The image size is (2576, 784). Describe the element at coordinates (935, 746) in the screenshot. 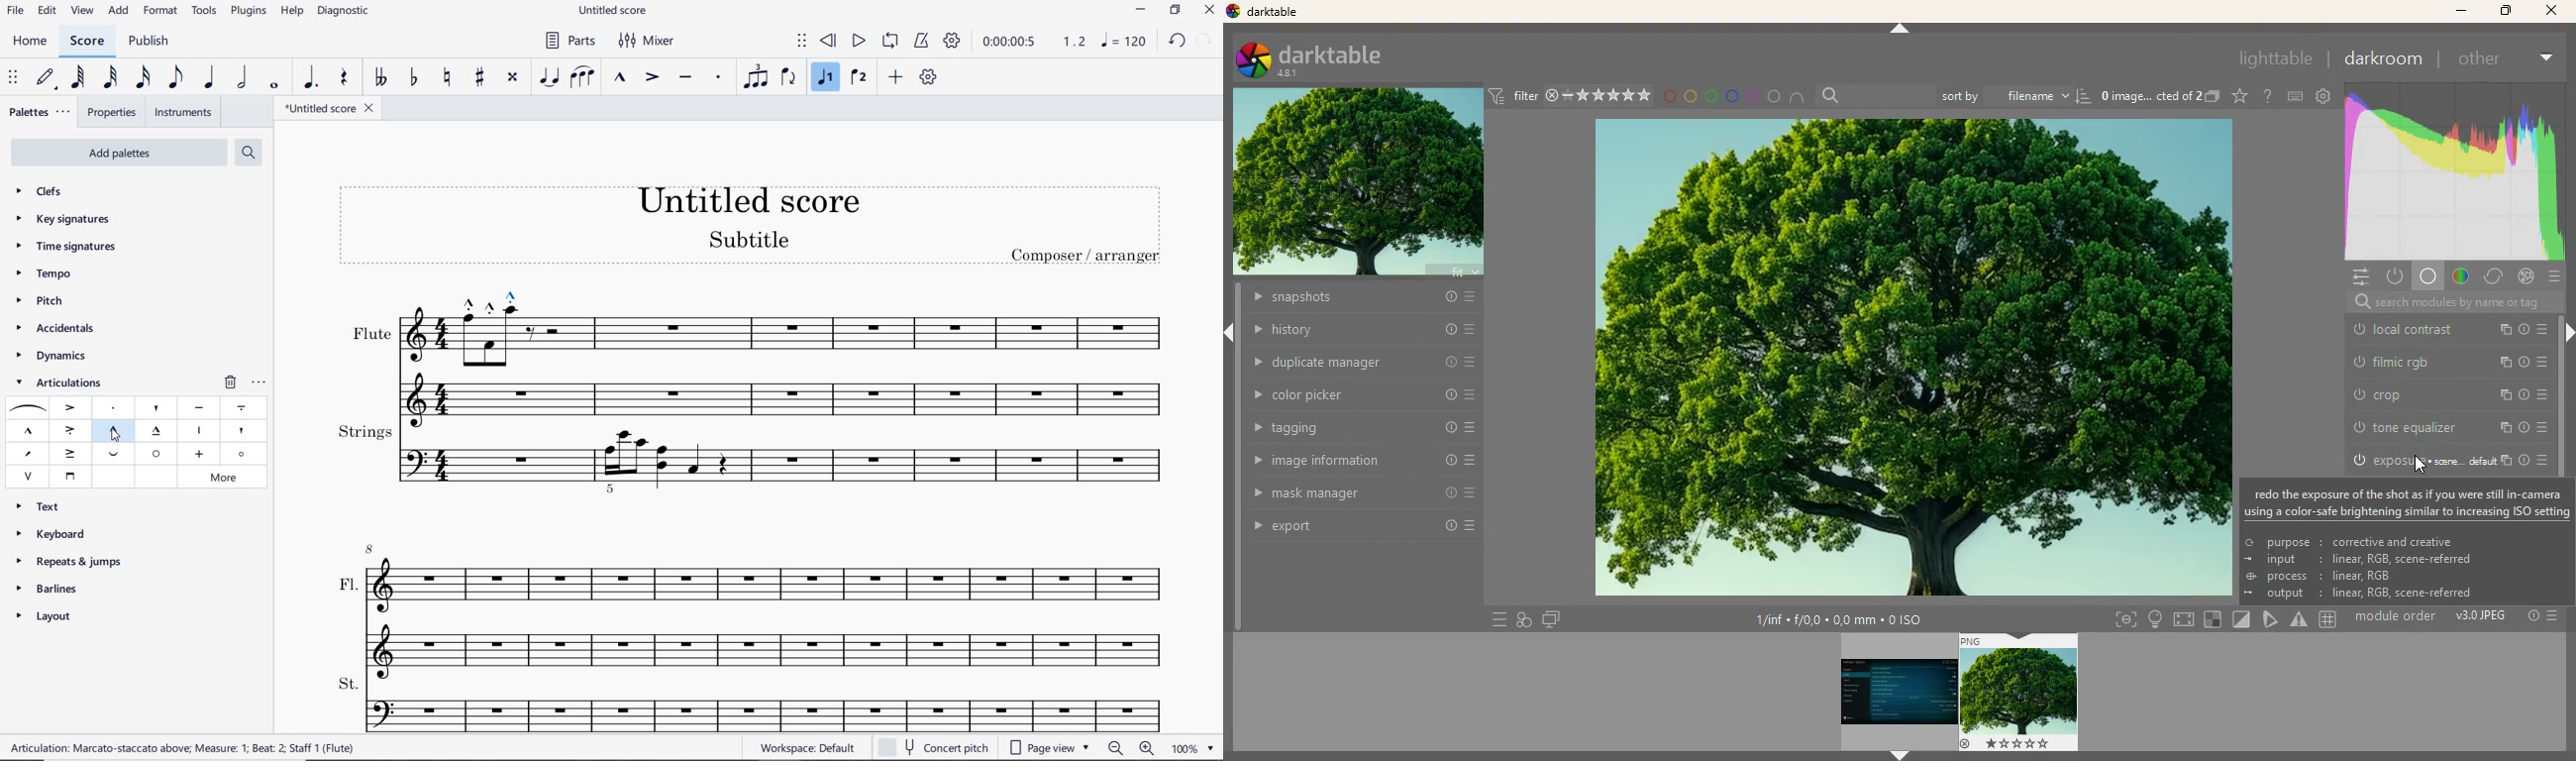

I see `concert pitch` at that location.